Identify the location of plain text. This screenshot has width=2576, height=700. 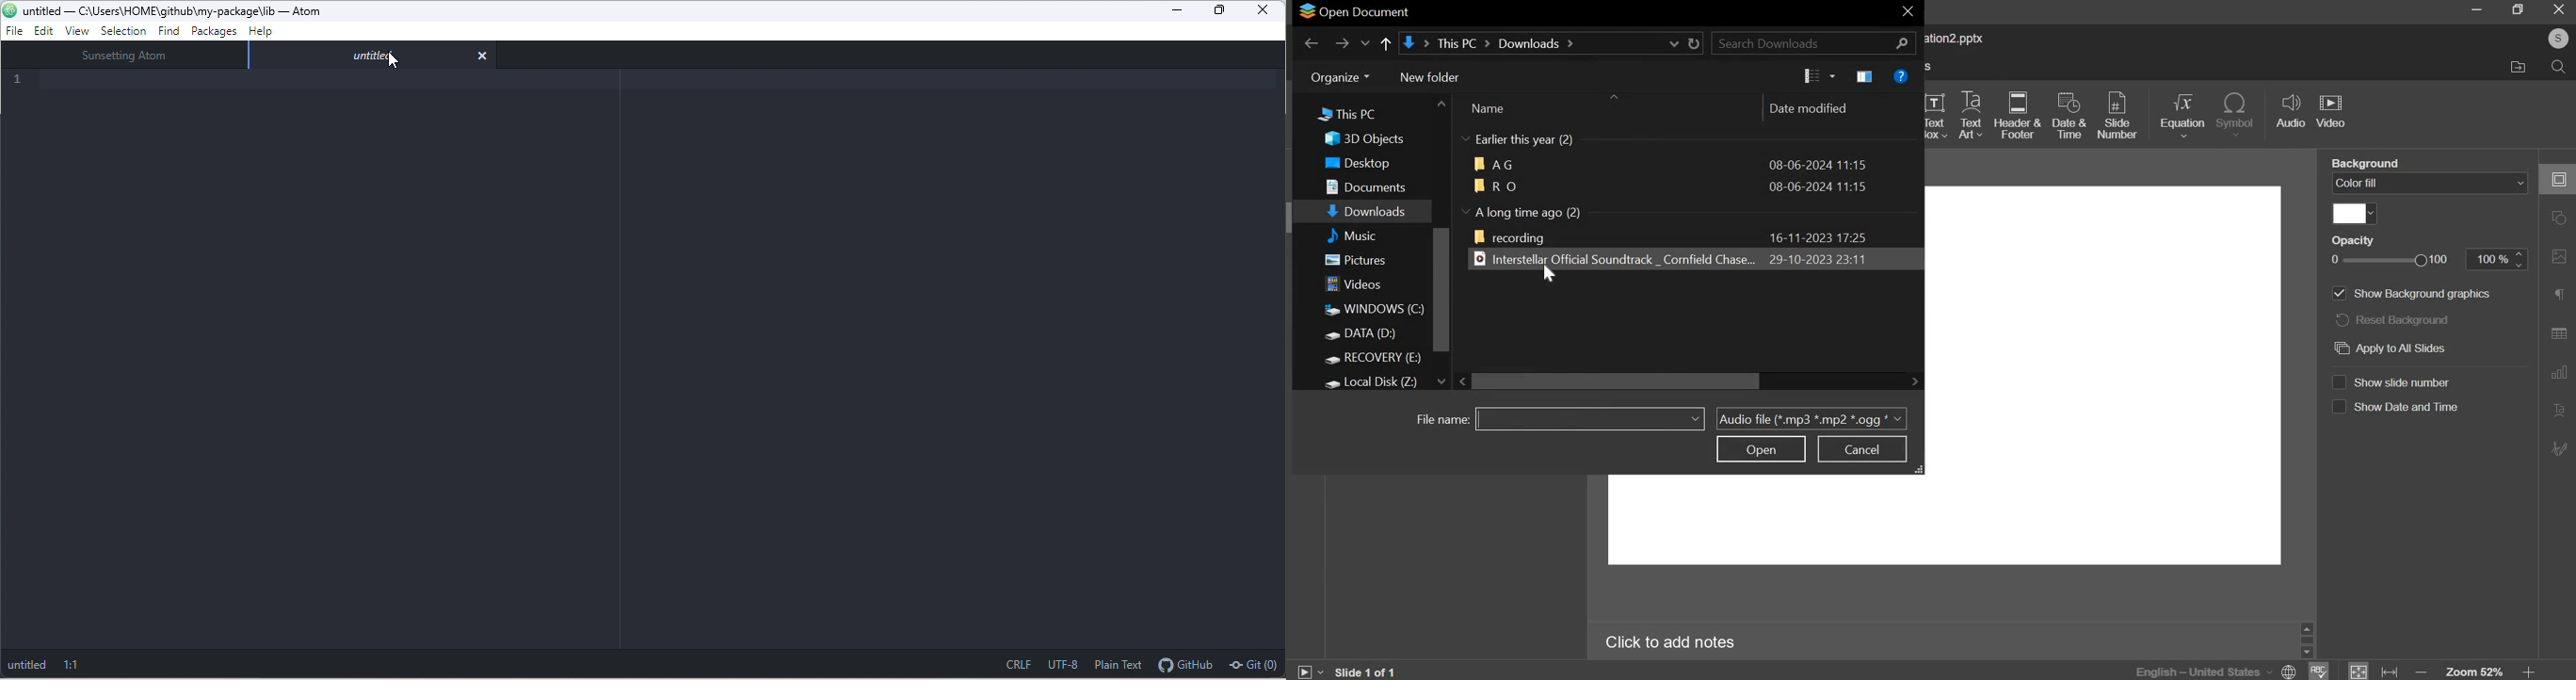
(1116, 664).